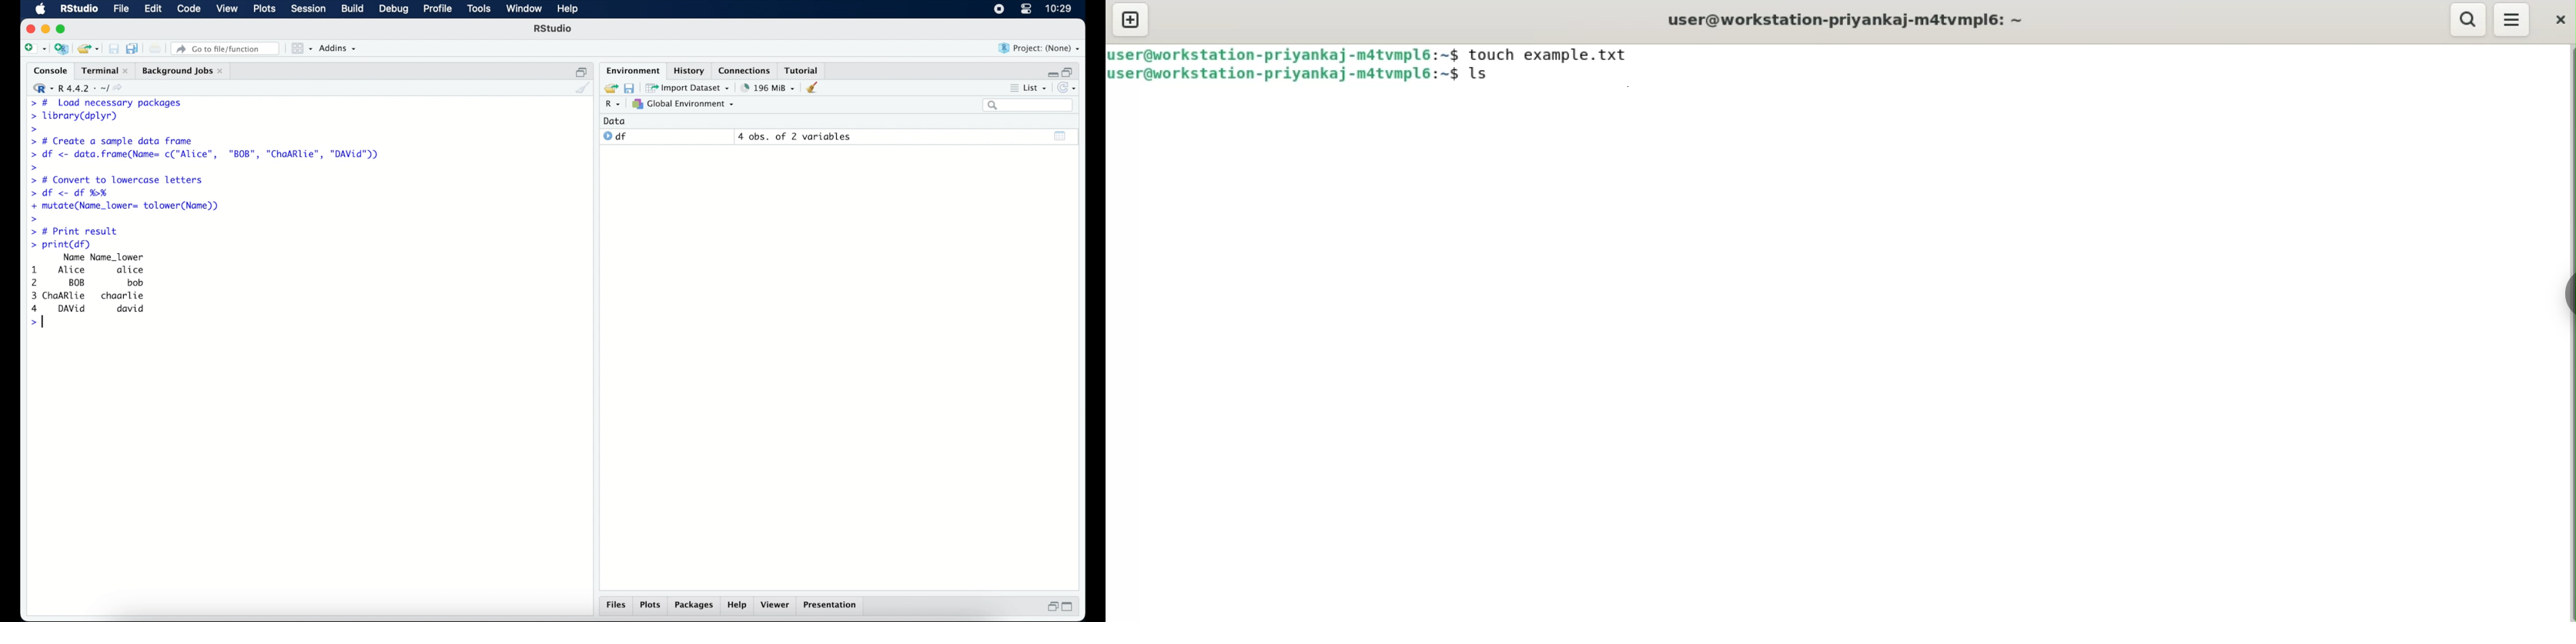  I want to click on help, so click(737, 606).